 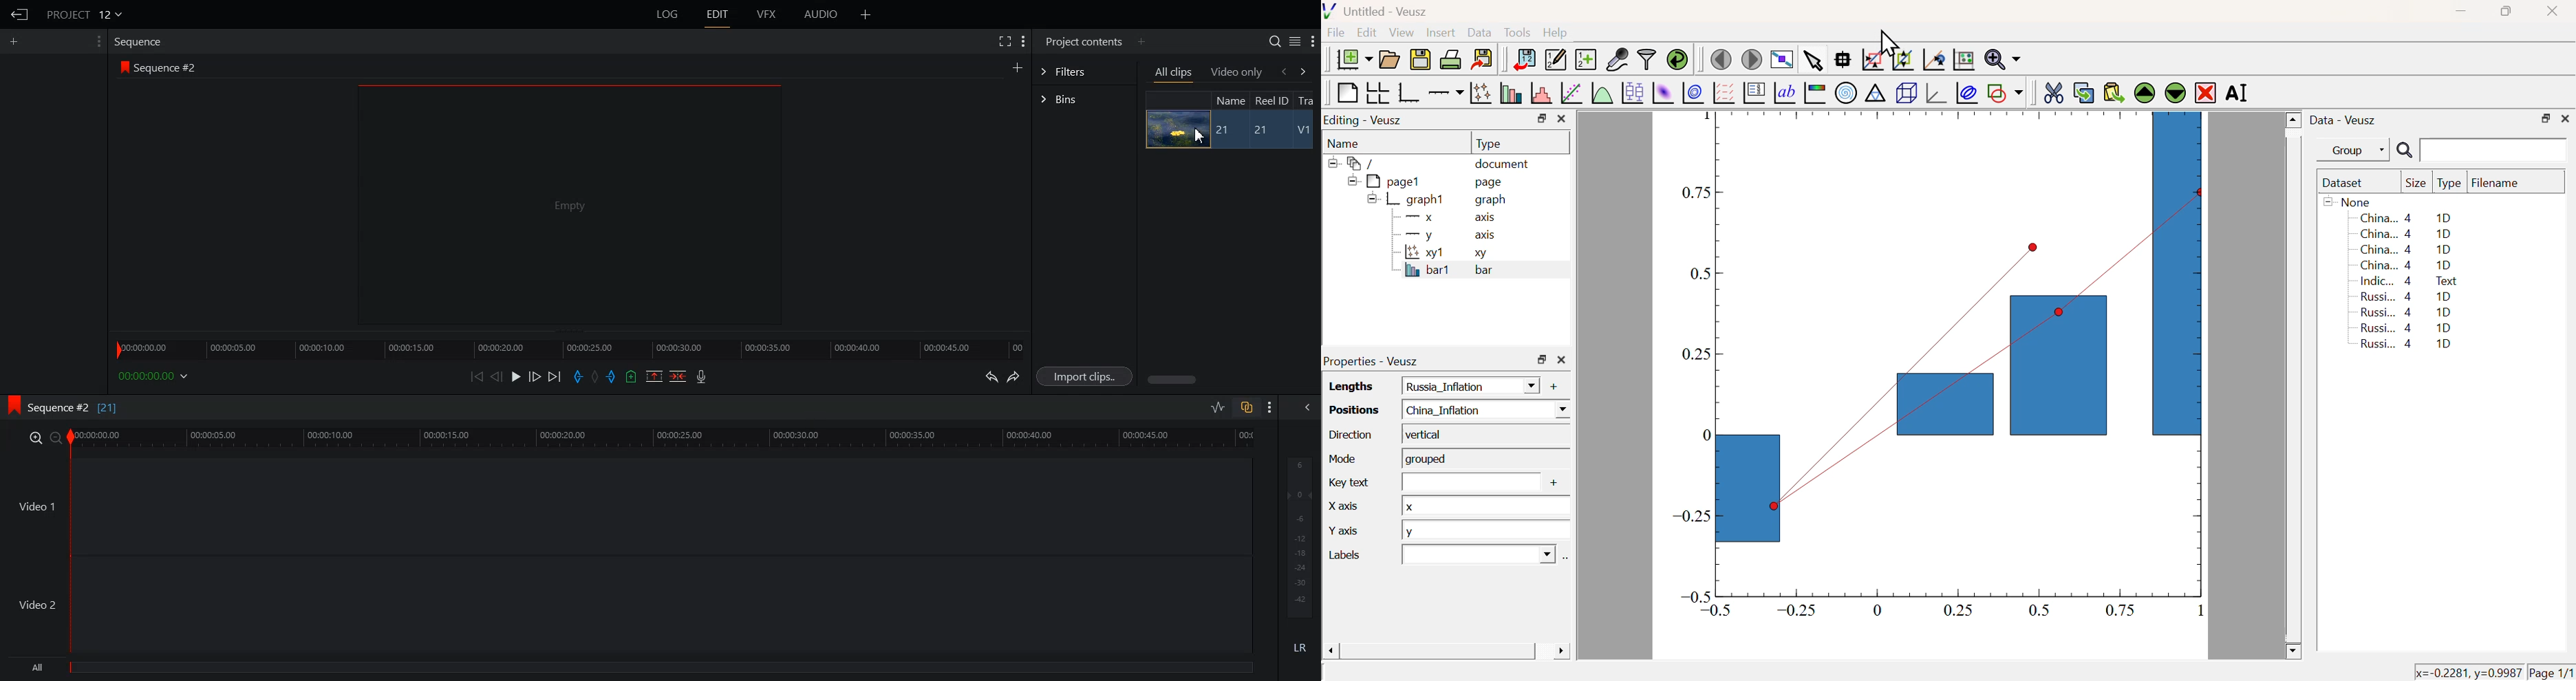 I want to click on Tra, so click(x=1307, y=100).